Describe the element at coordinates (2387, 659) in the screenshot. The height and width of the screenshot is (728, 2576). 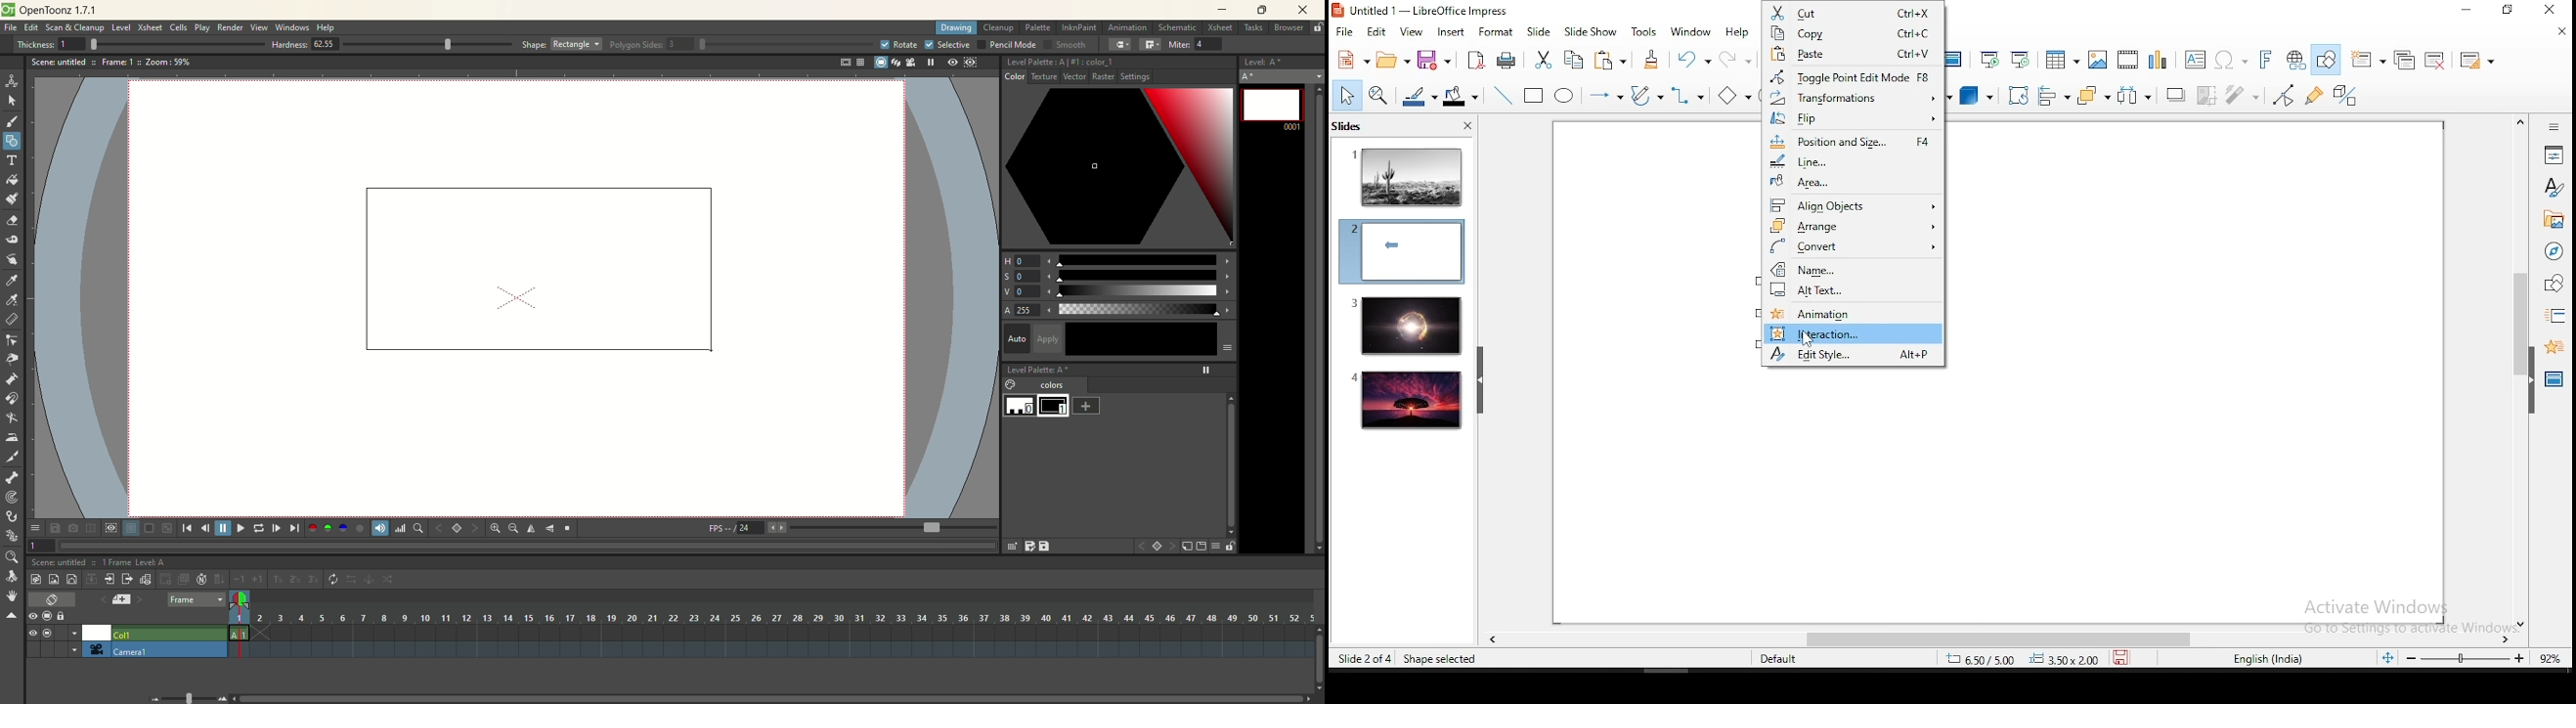
I see `fit to screen` at that location.